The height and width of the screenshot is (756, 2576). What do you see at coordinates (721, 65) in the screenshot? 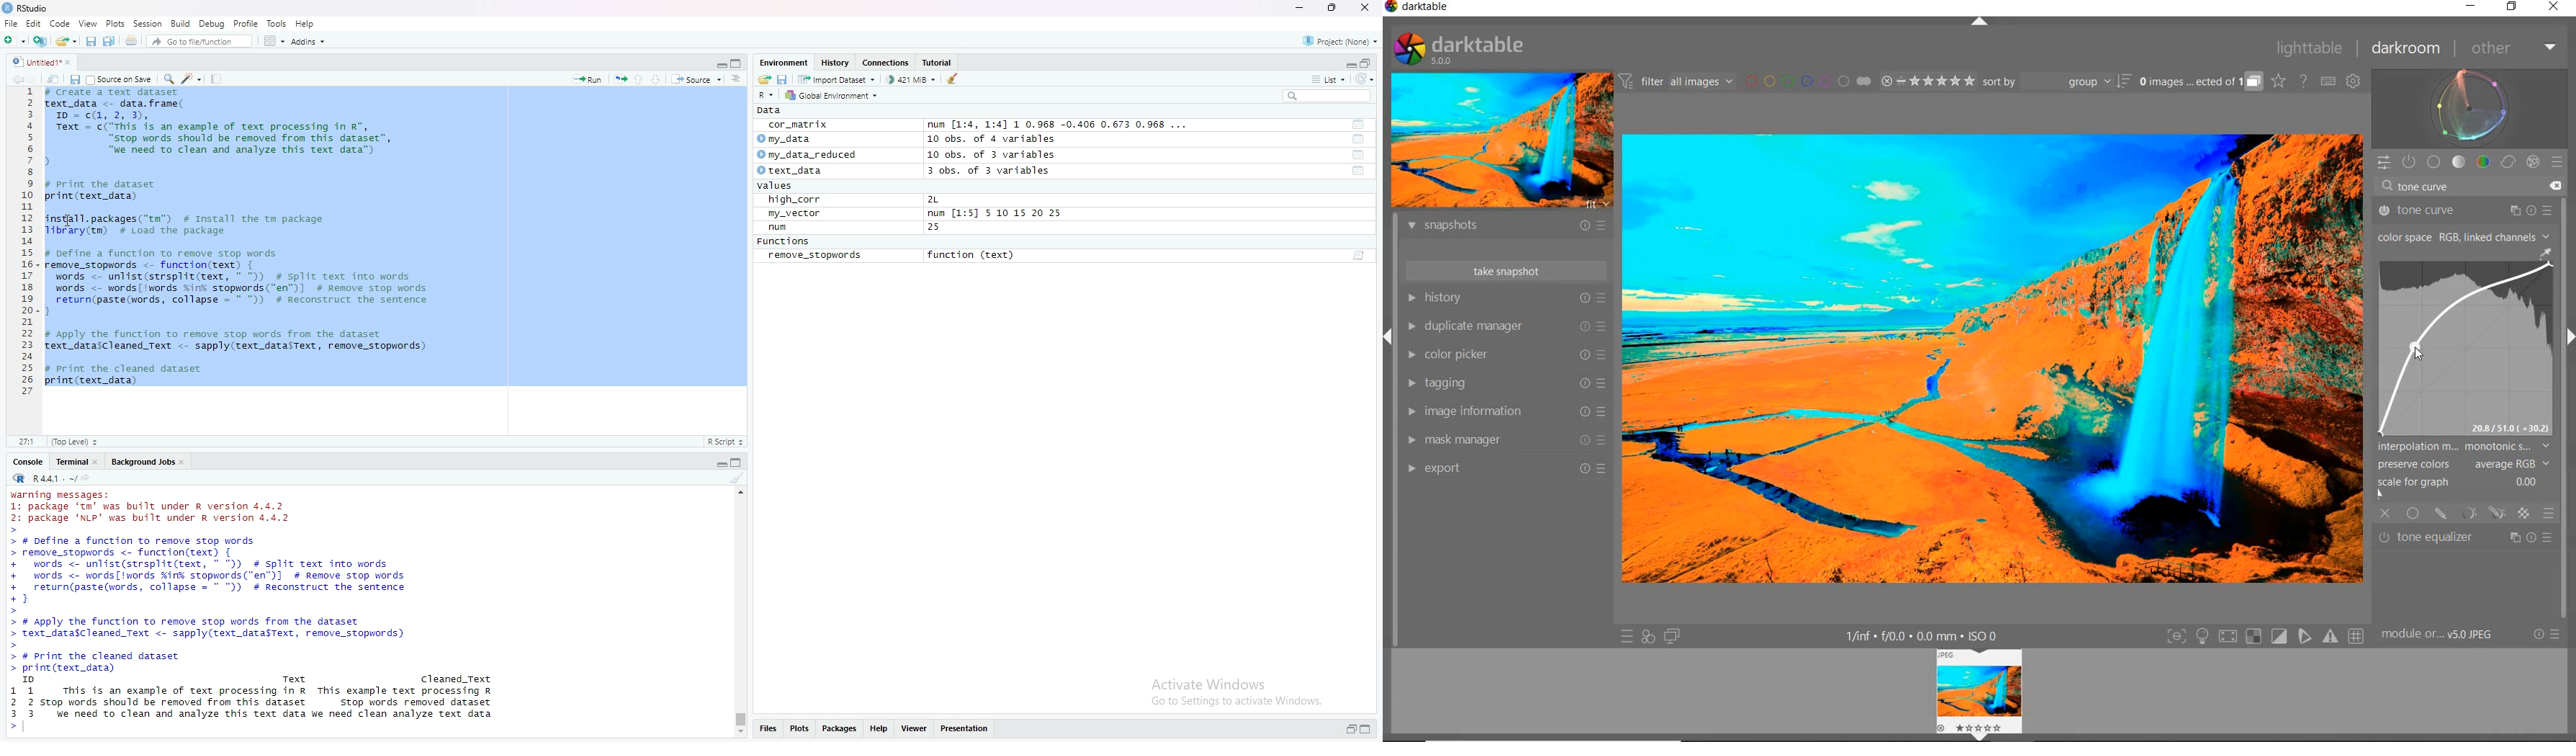
I see `expand` at bounding box center [721, 65].